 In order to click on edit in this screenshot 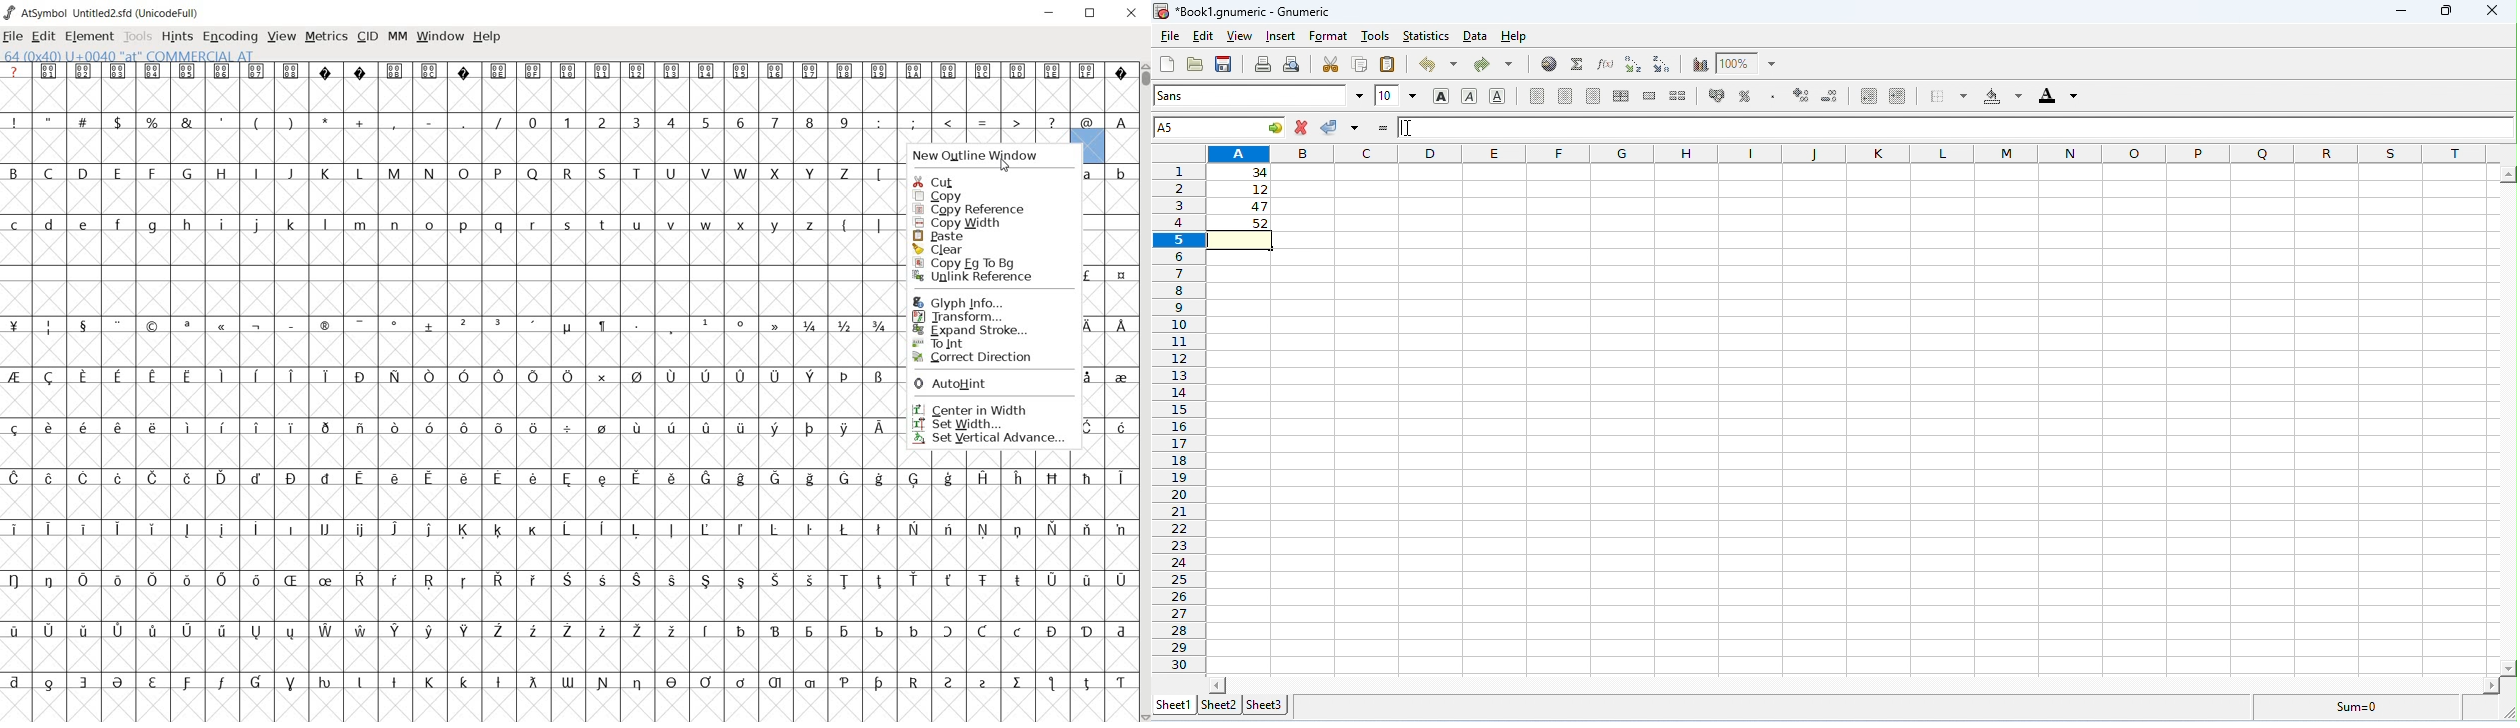, I will do `click(1203, 37)`.